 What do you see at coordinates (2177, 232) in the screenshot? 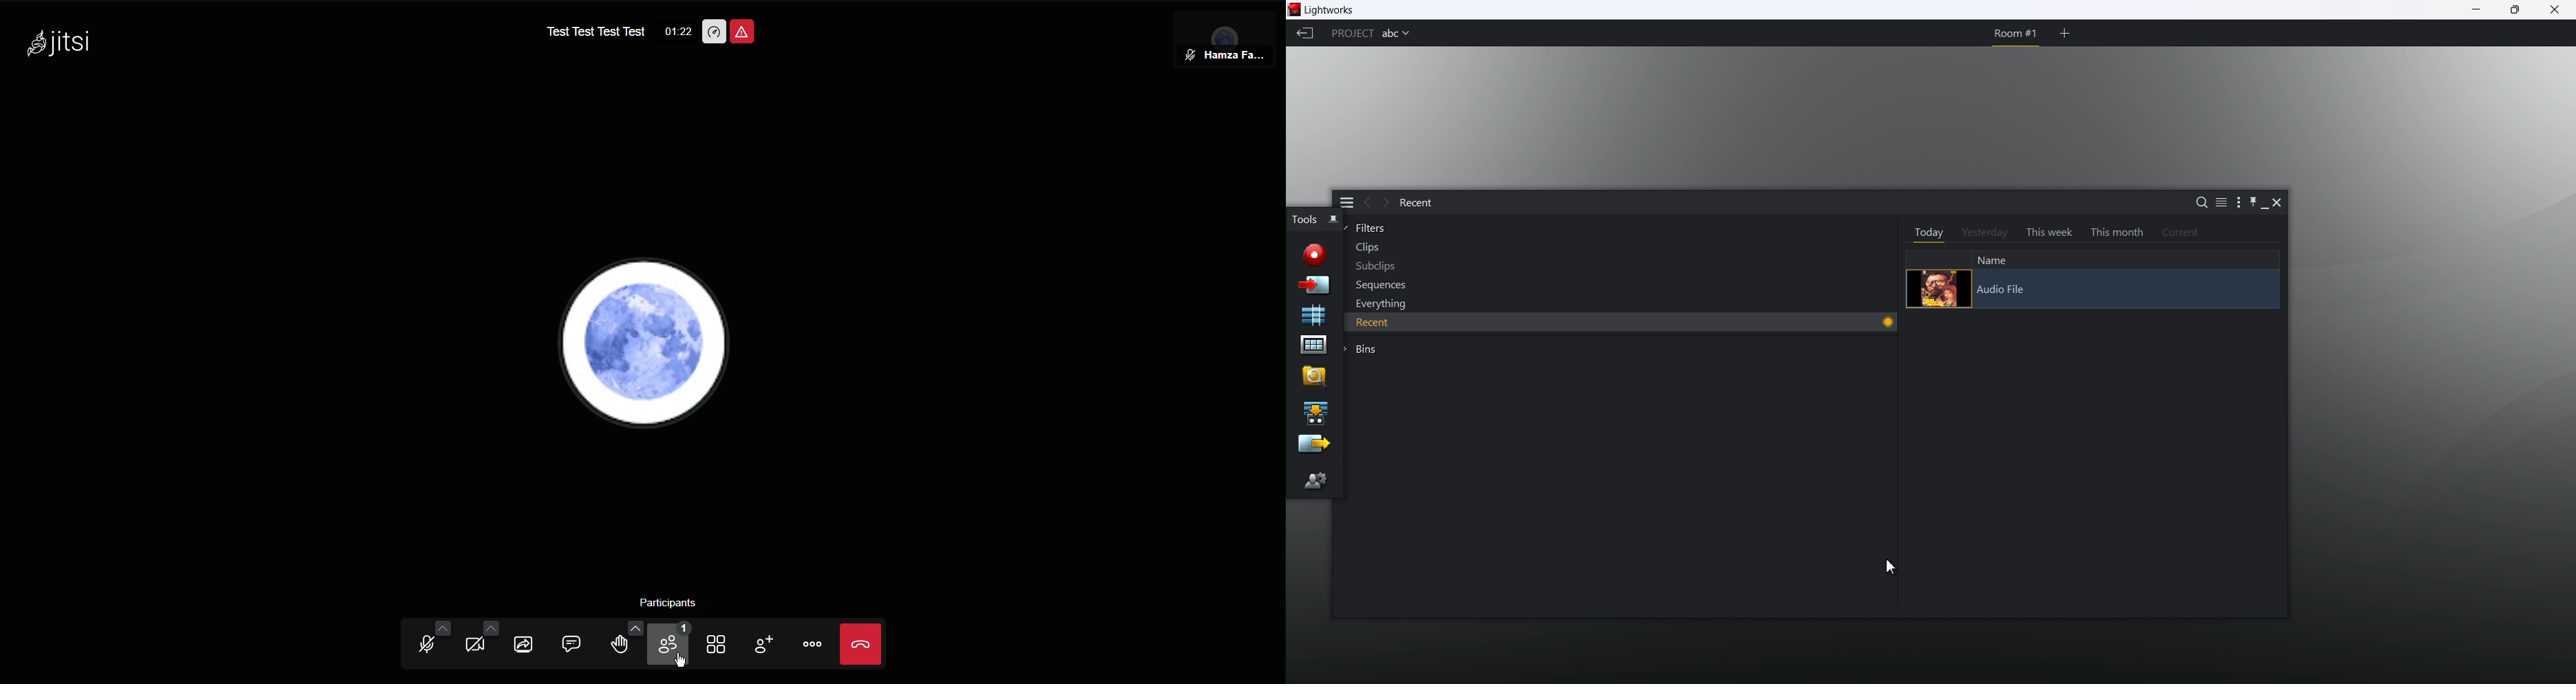
I see `current` at bounding box center [2177, 232].